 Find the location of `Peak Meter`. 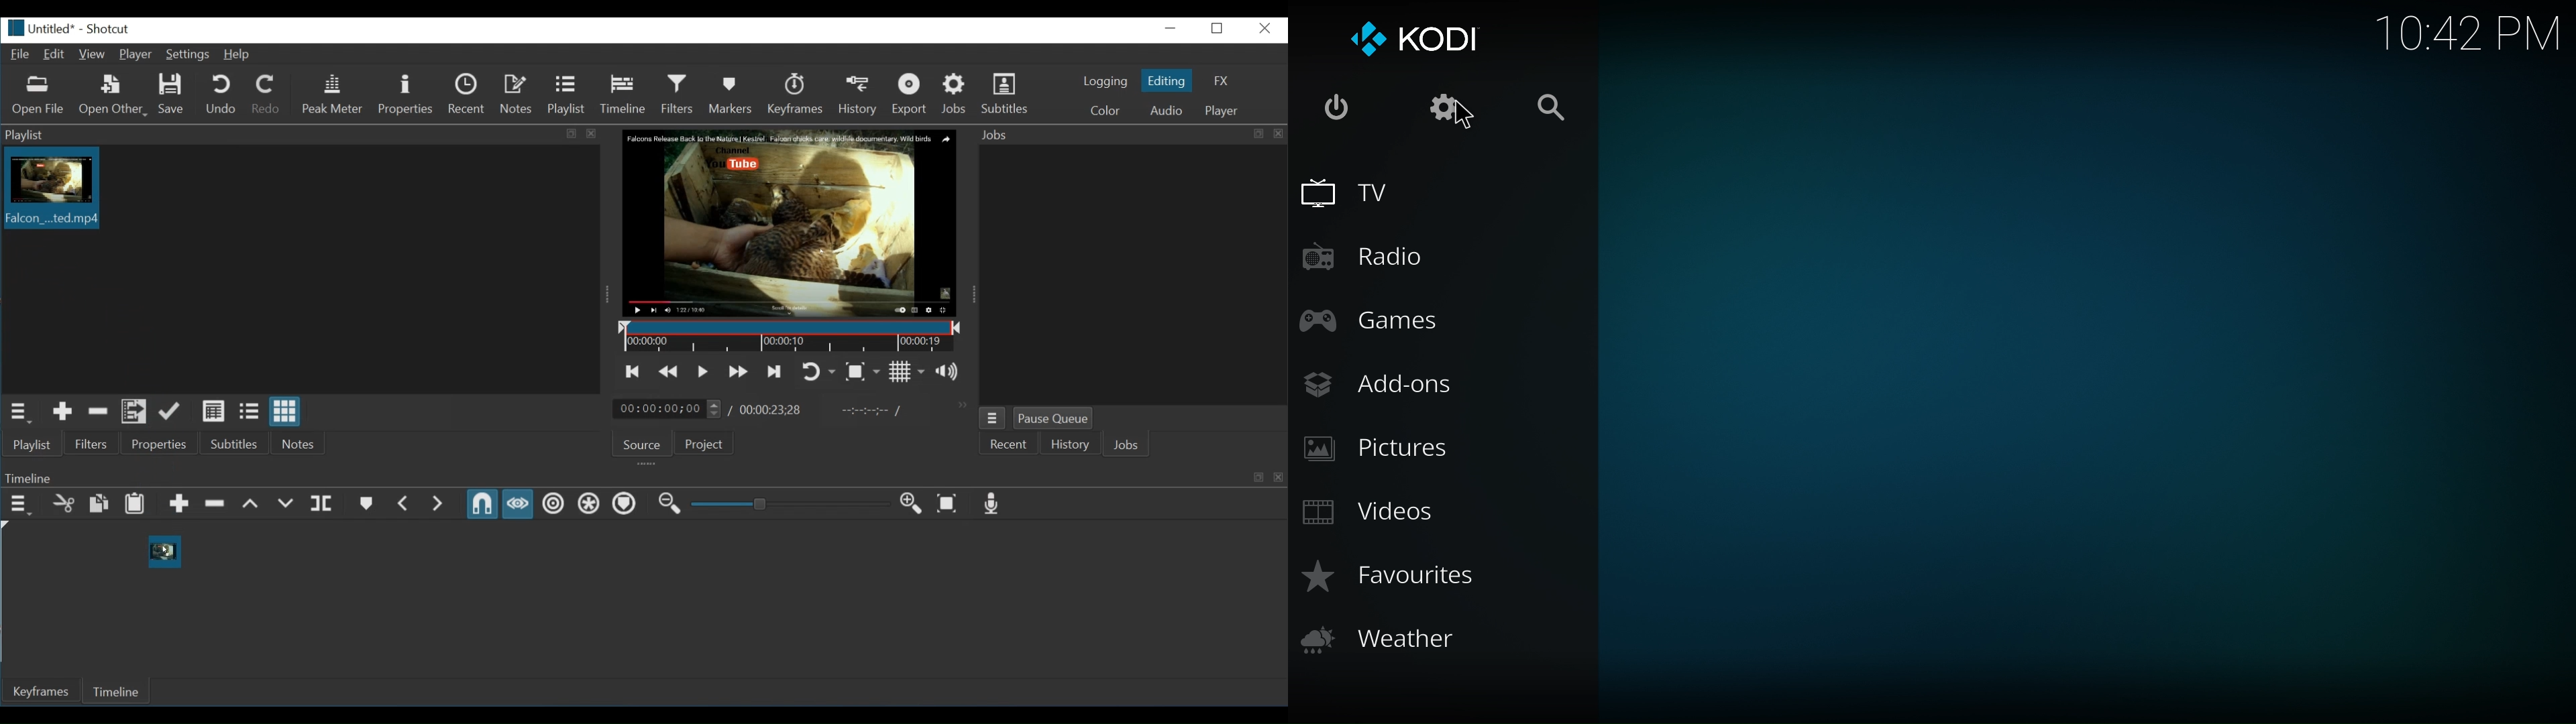

Peak Meter is located at coordinates (335, 94).